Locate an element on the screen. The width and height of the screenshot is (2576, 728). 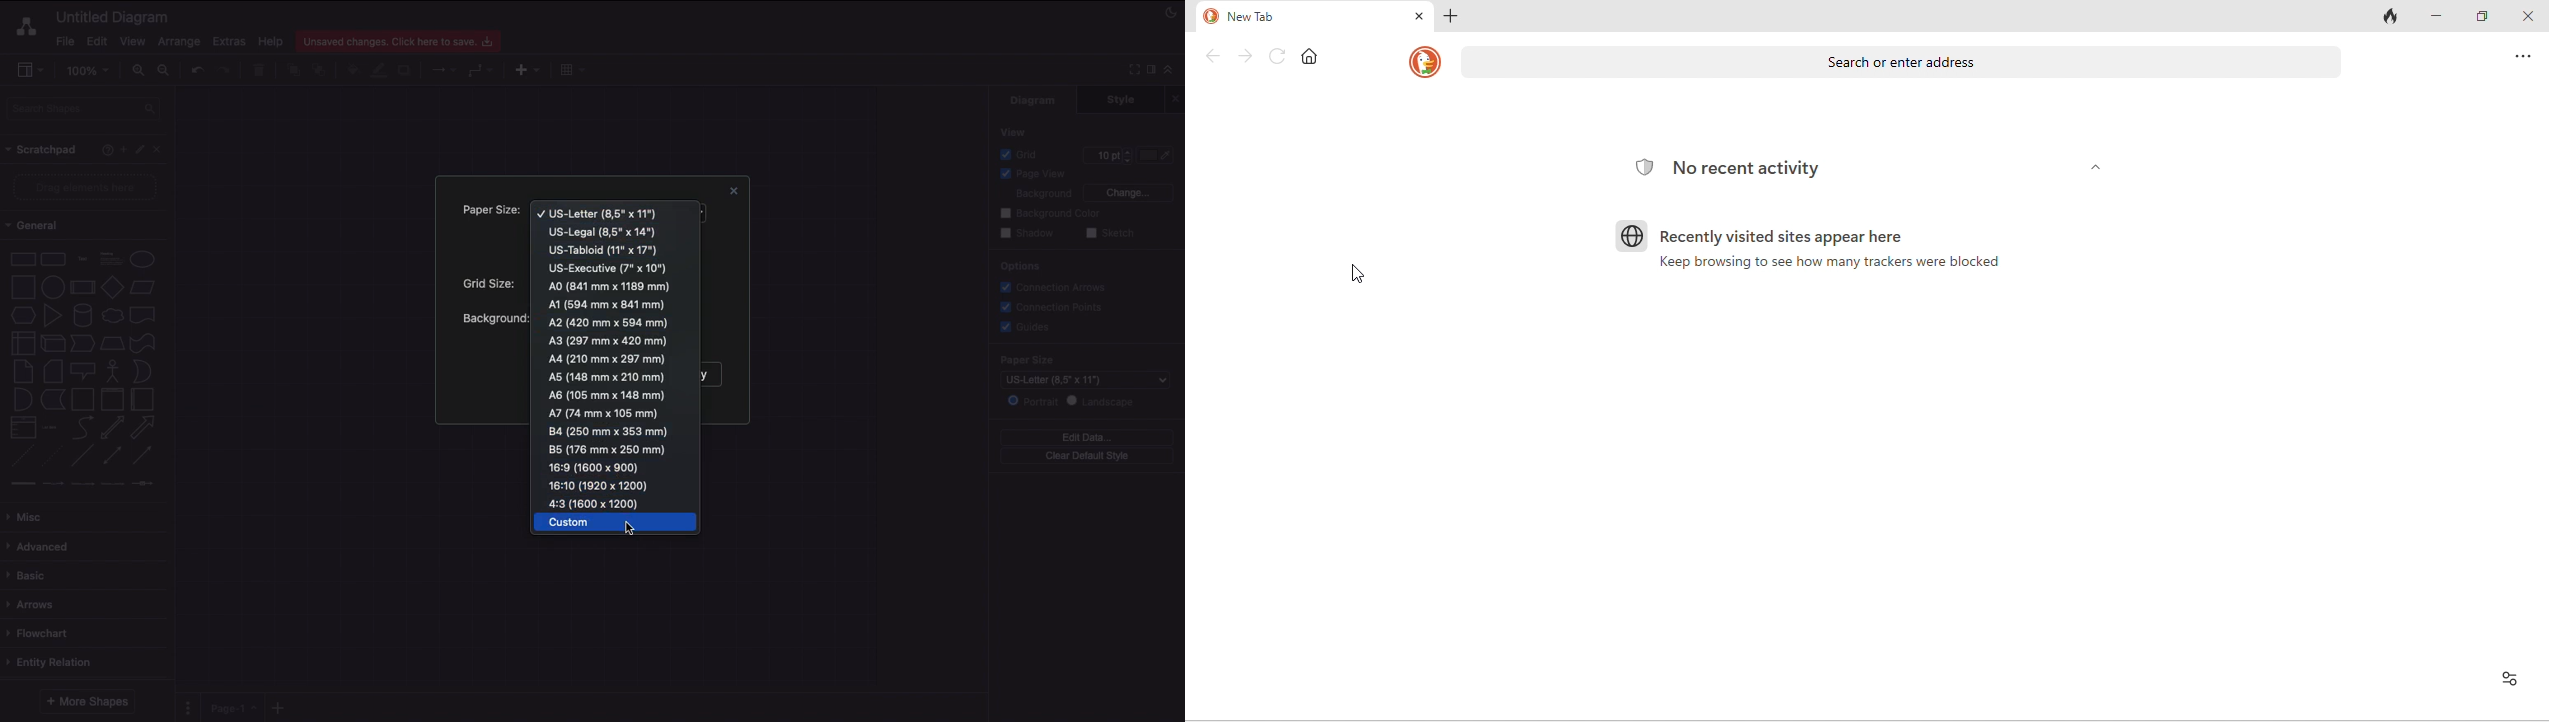
Horizontal container is located at coordinates (143, 399).